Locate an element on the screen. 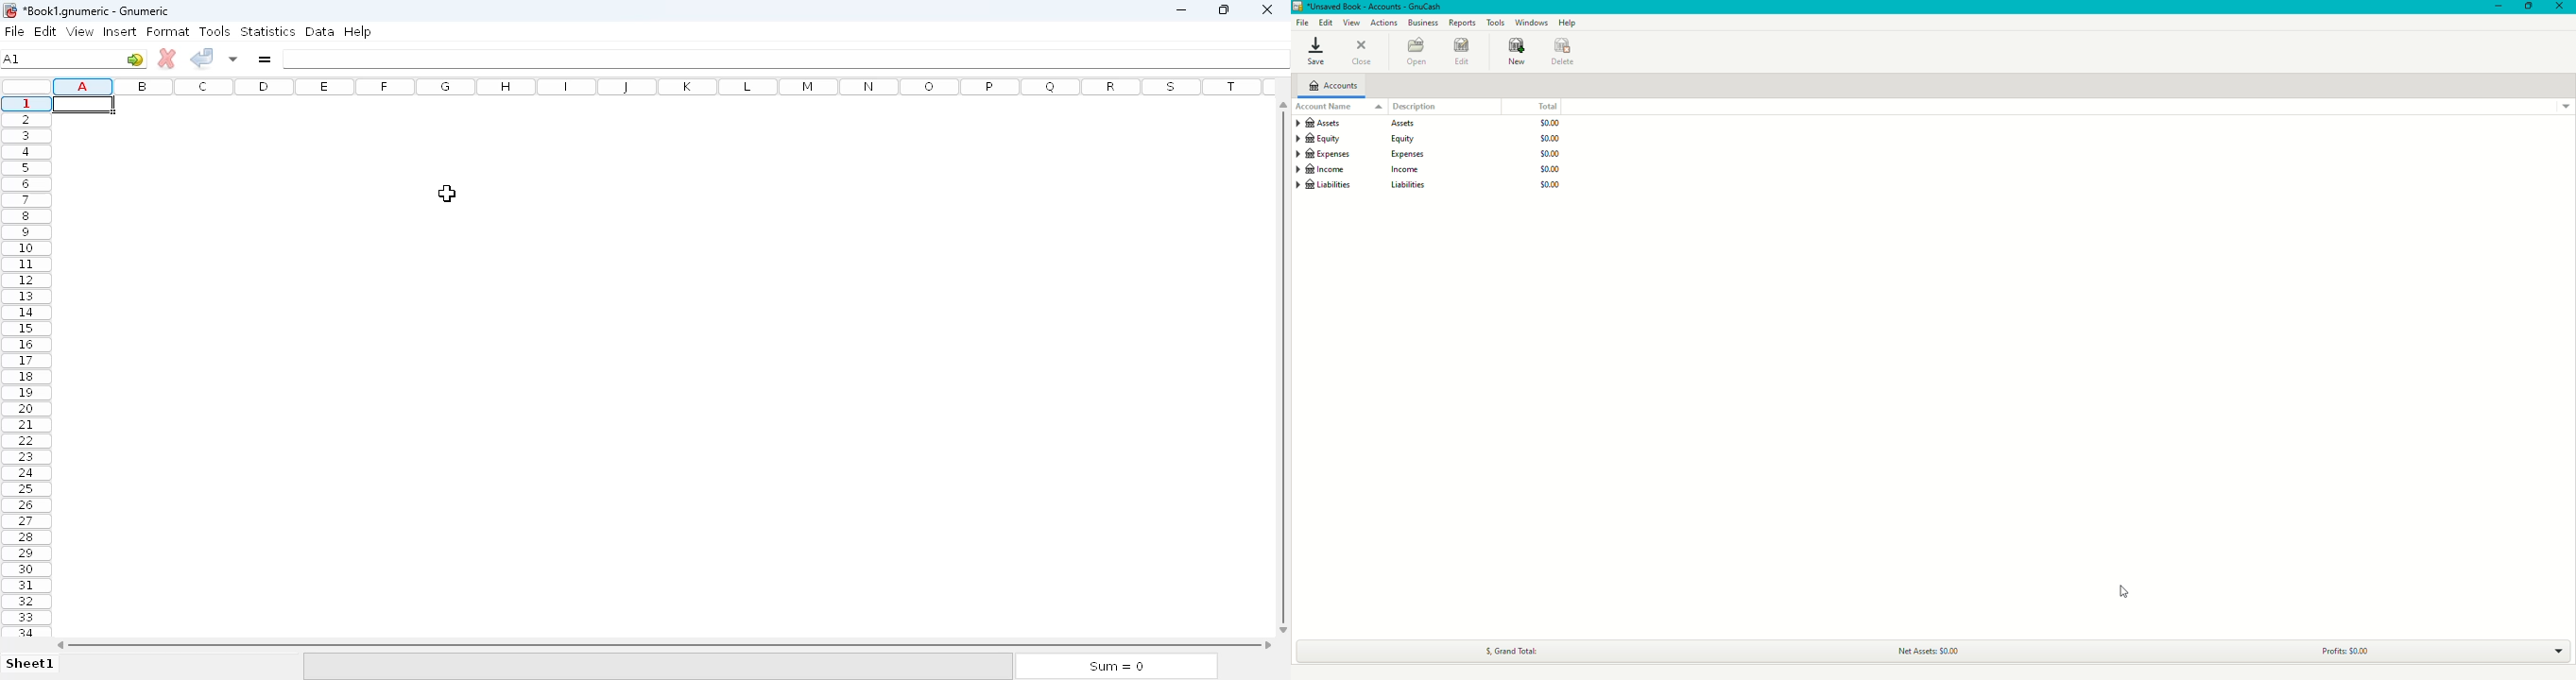 The height and width of the screenshot is (700, 2576). Help is located at coordinates (1567, 23).